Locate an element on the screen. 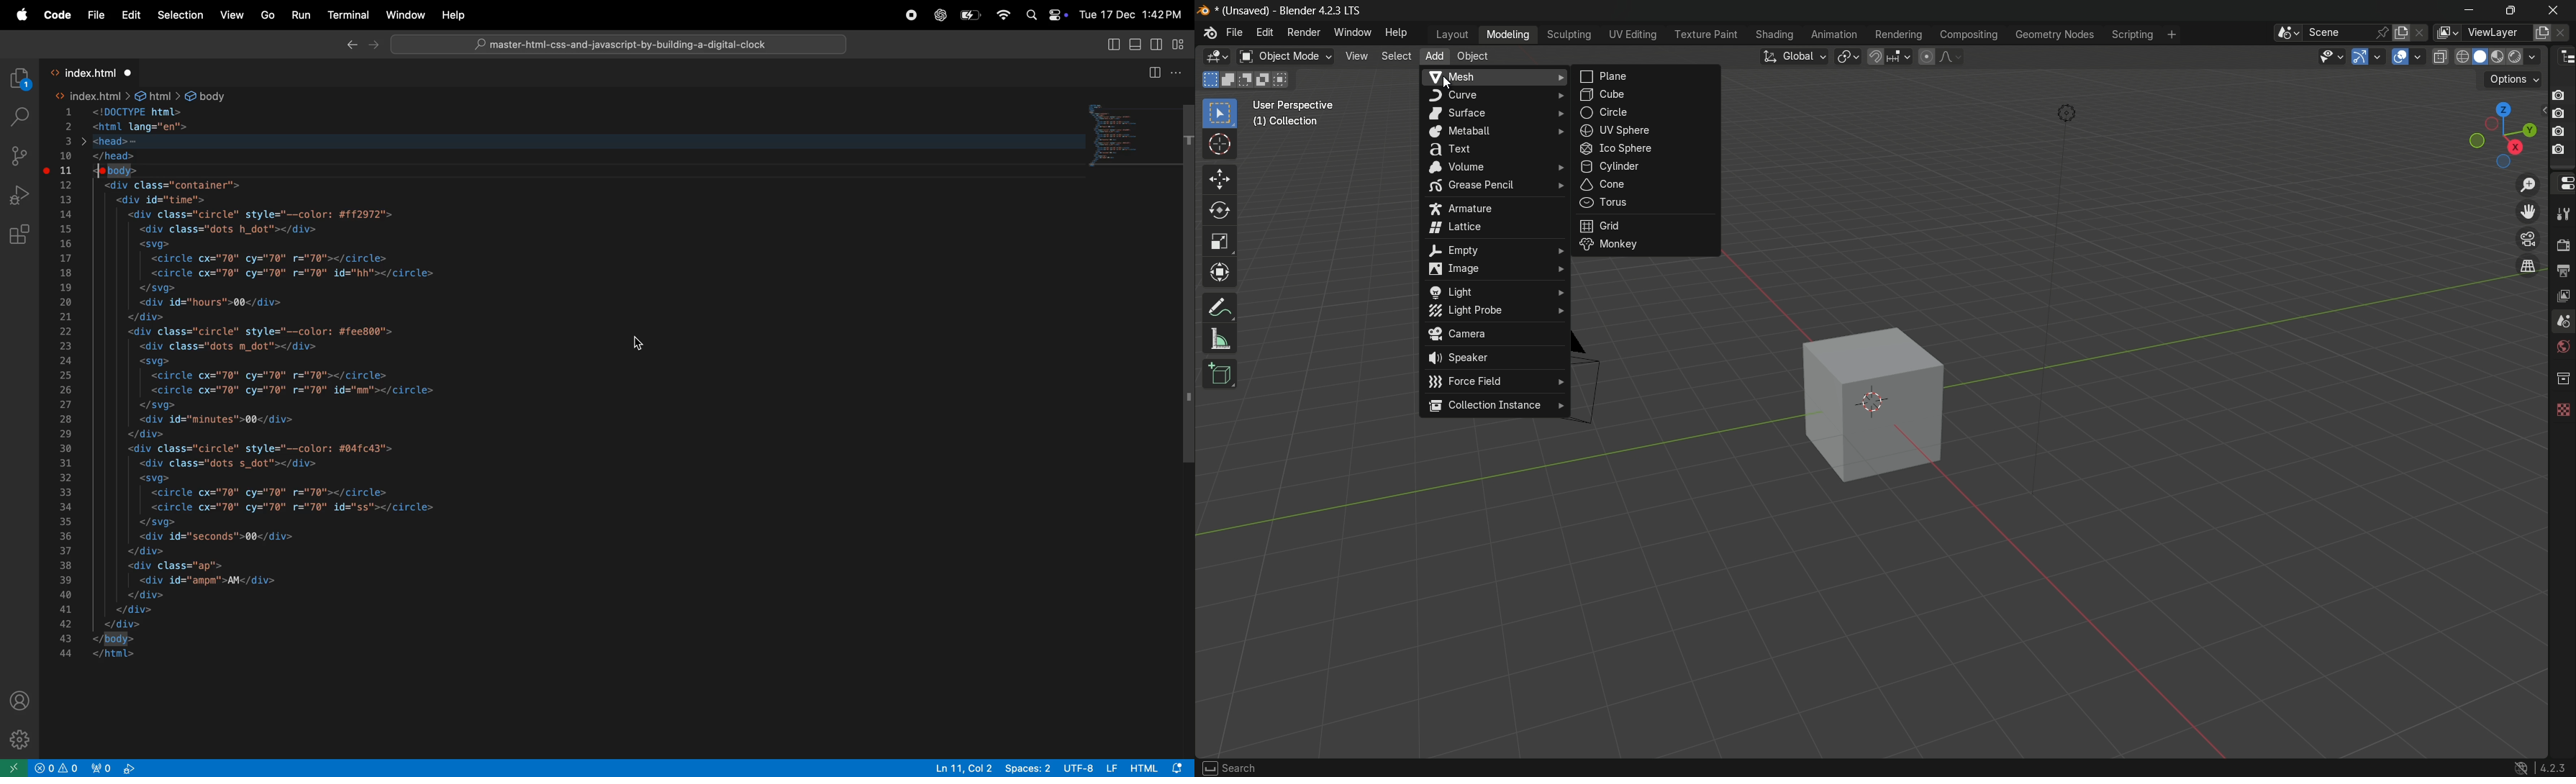  ln 11, col 2 is located at coordinates (962, 768).